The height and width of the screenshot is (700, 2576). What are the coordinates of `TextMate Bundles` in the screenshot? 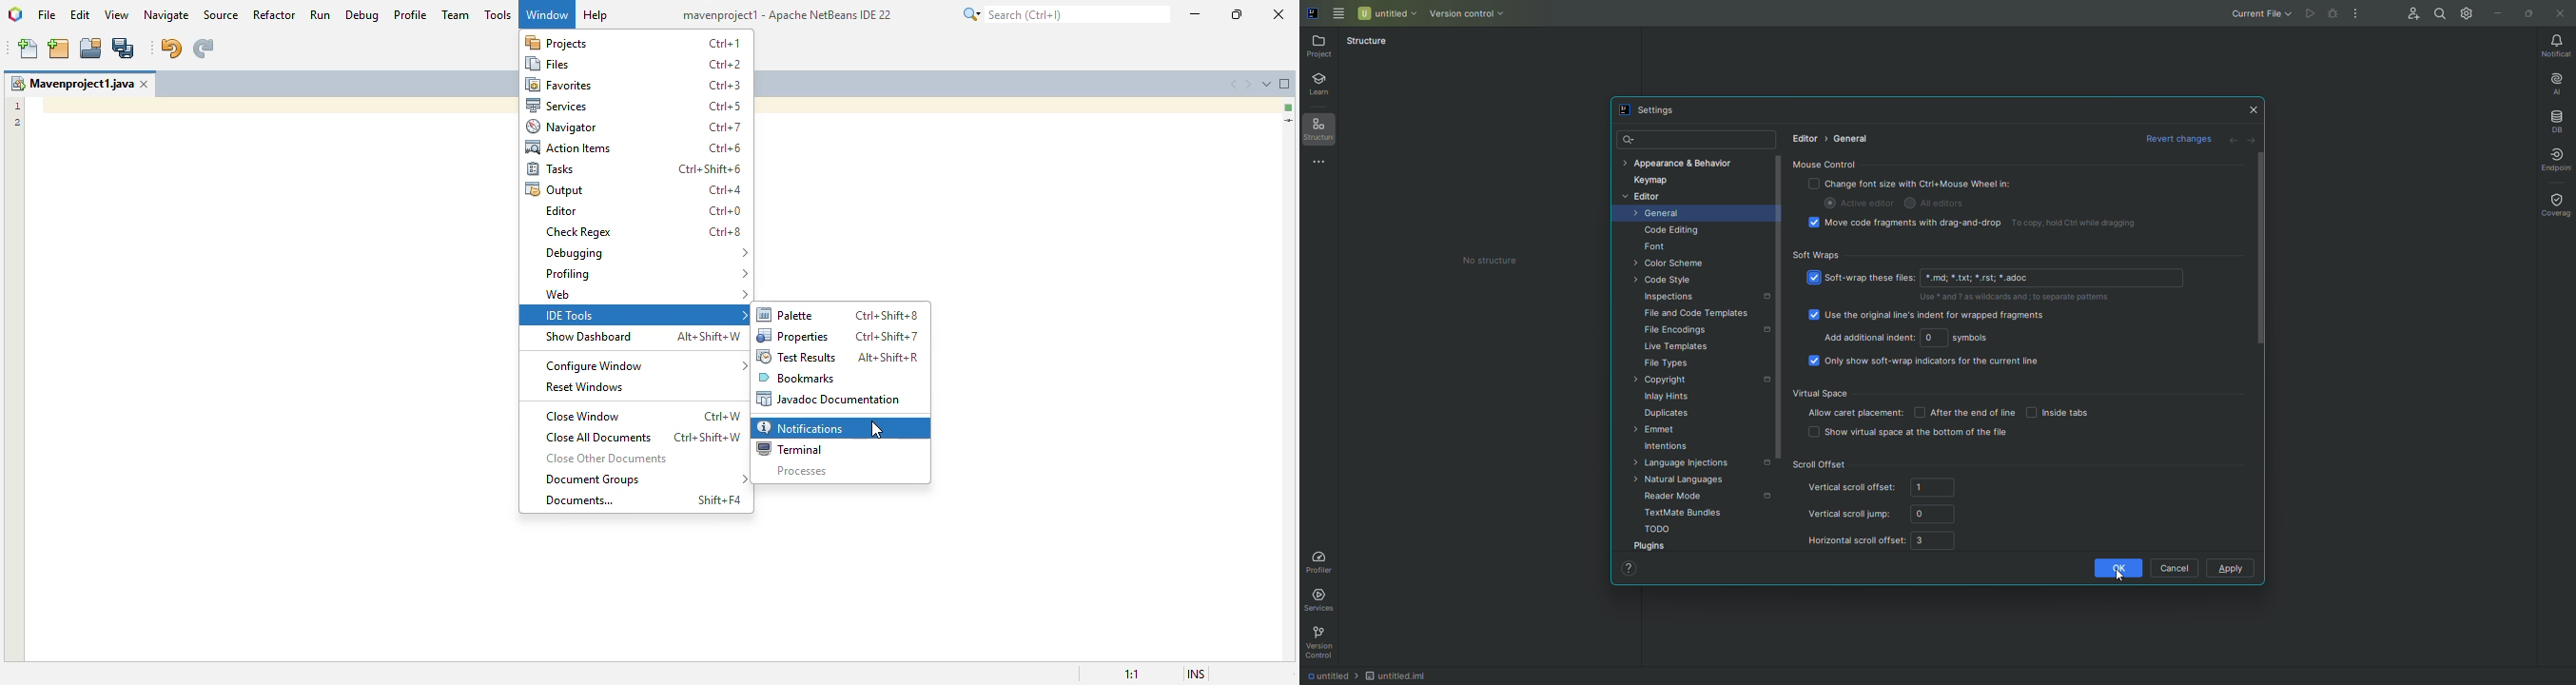 It's located at (1682, 513).